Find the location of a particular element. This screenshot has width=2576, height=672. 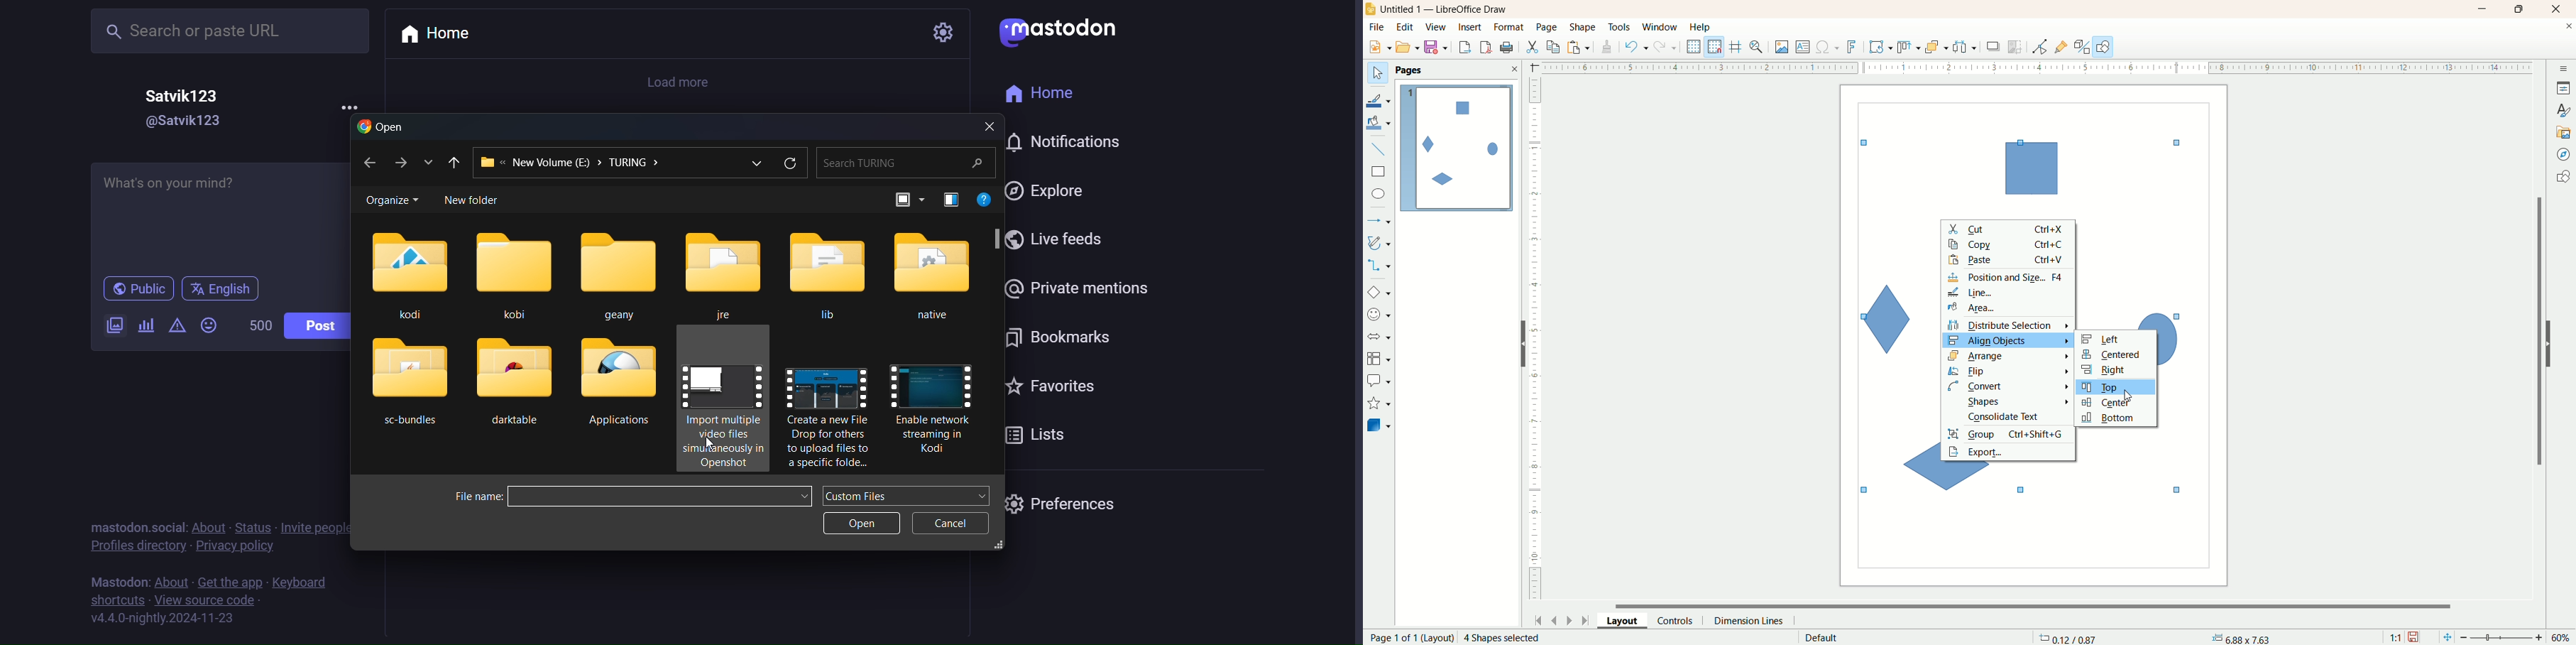

point edit mode is located at coordinates (2039, 47).